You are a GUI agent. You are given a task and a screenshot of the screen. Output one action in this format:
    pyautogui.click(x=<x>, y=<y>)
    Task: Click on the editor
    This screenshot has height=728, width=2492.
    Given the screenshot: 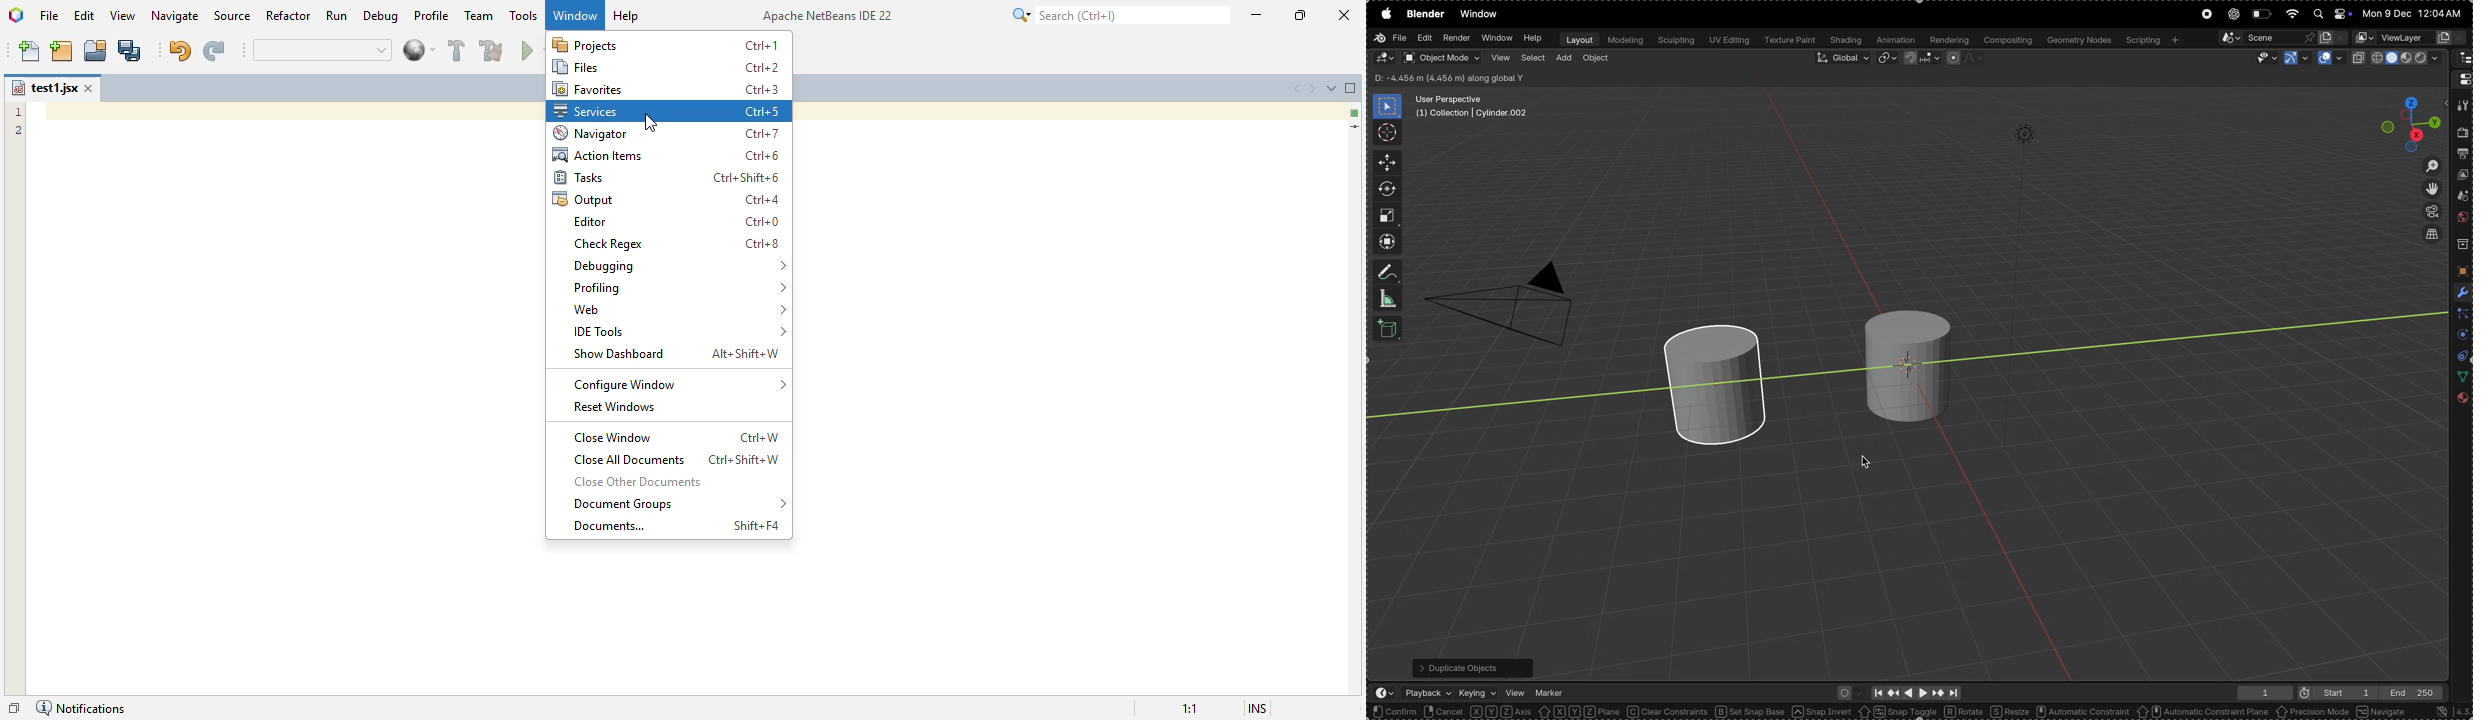 What is the action you would take?
    pyautogui.click(x=589, y=221)
    